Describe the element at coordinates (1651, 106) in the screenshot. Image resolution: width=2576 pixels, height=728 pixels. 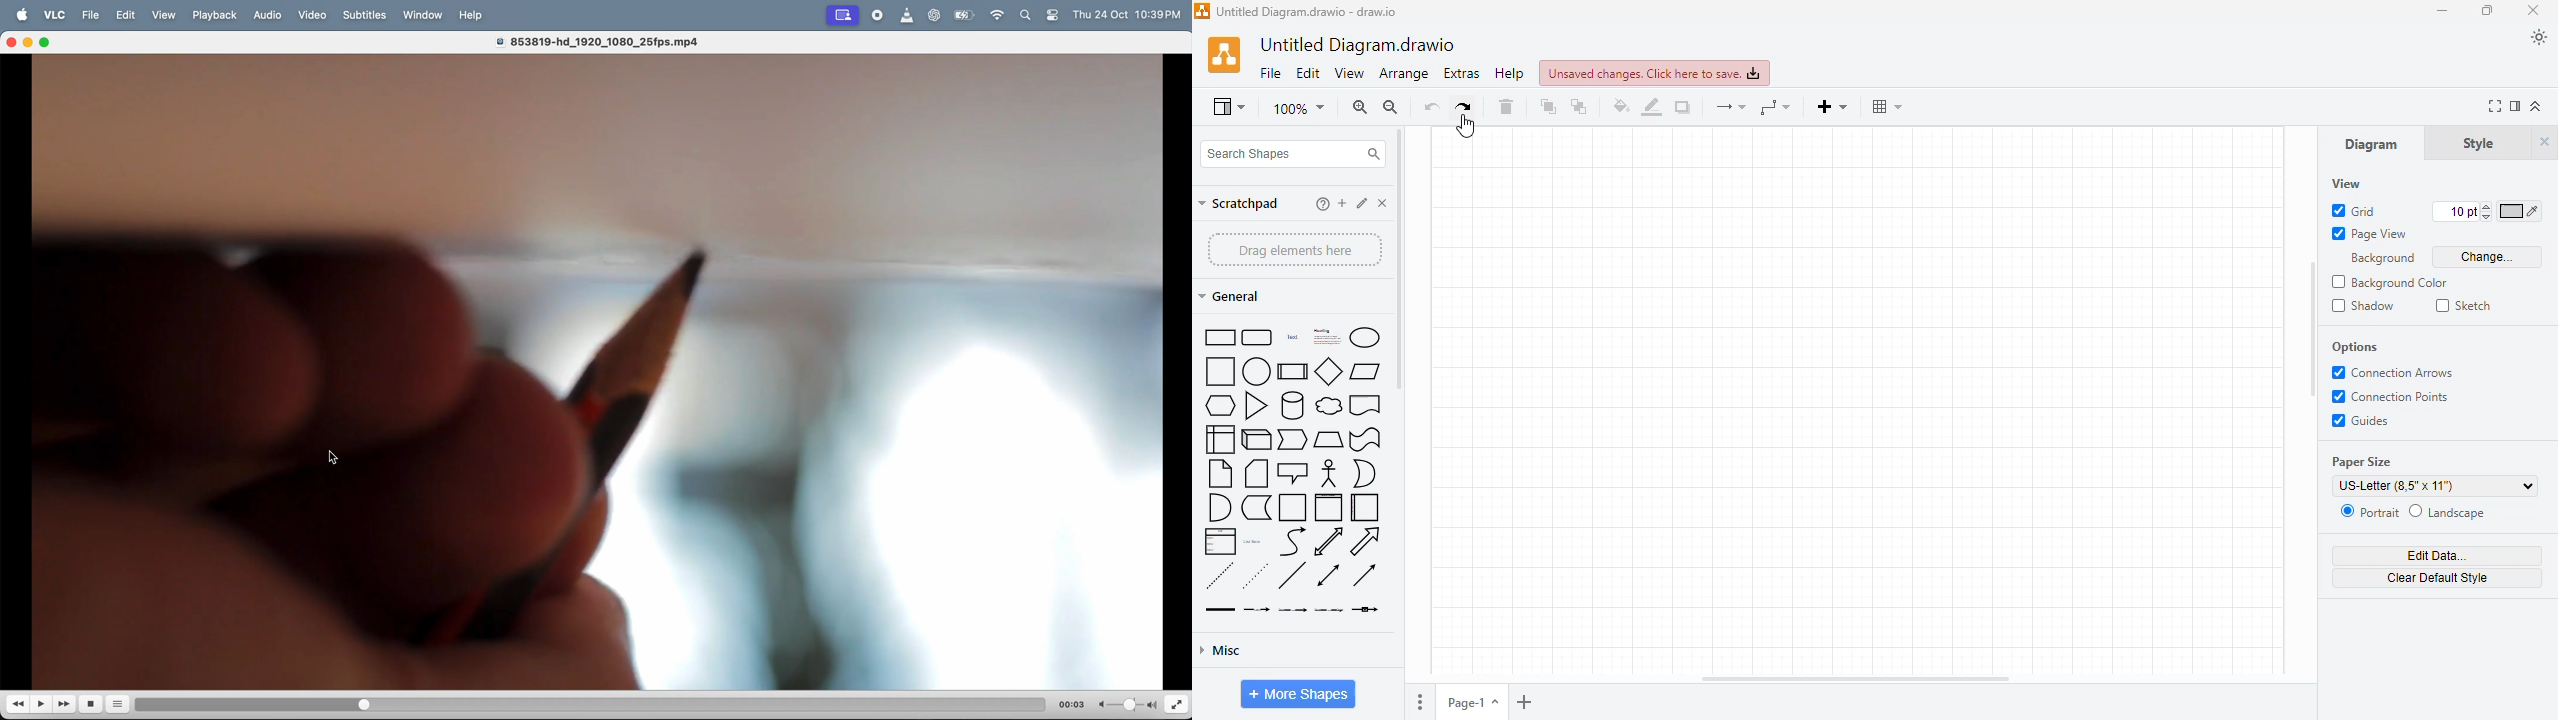
I see `line color` at that location.